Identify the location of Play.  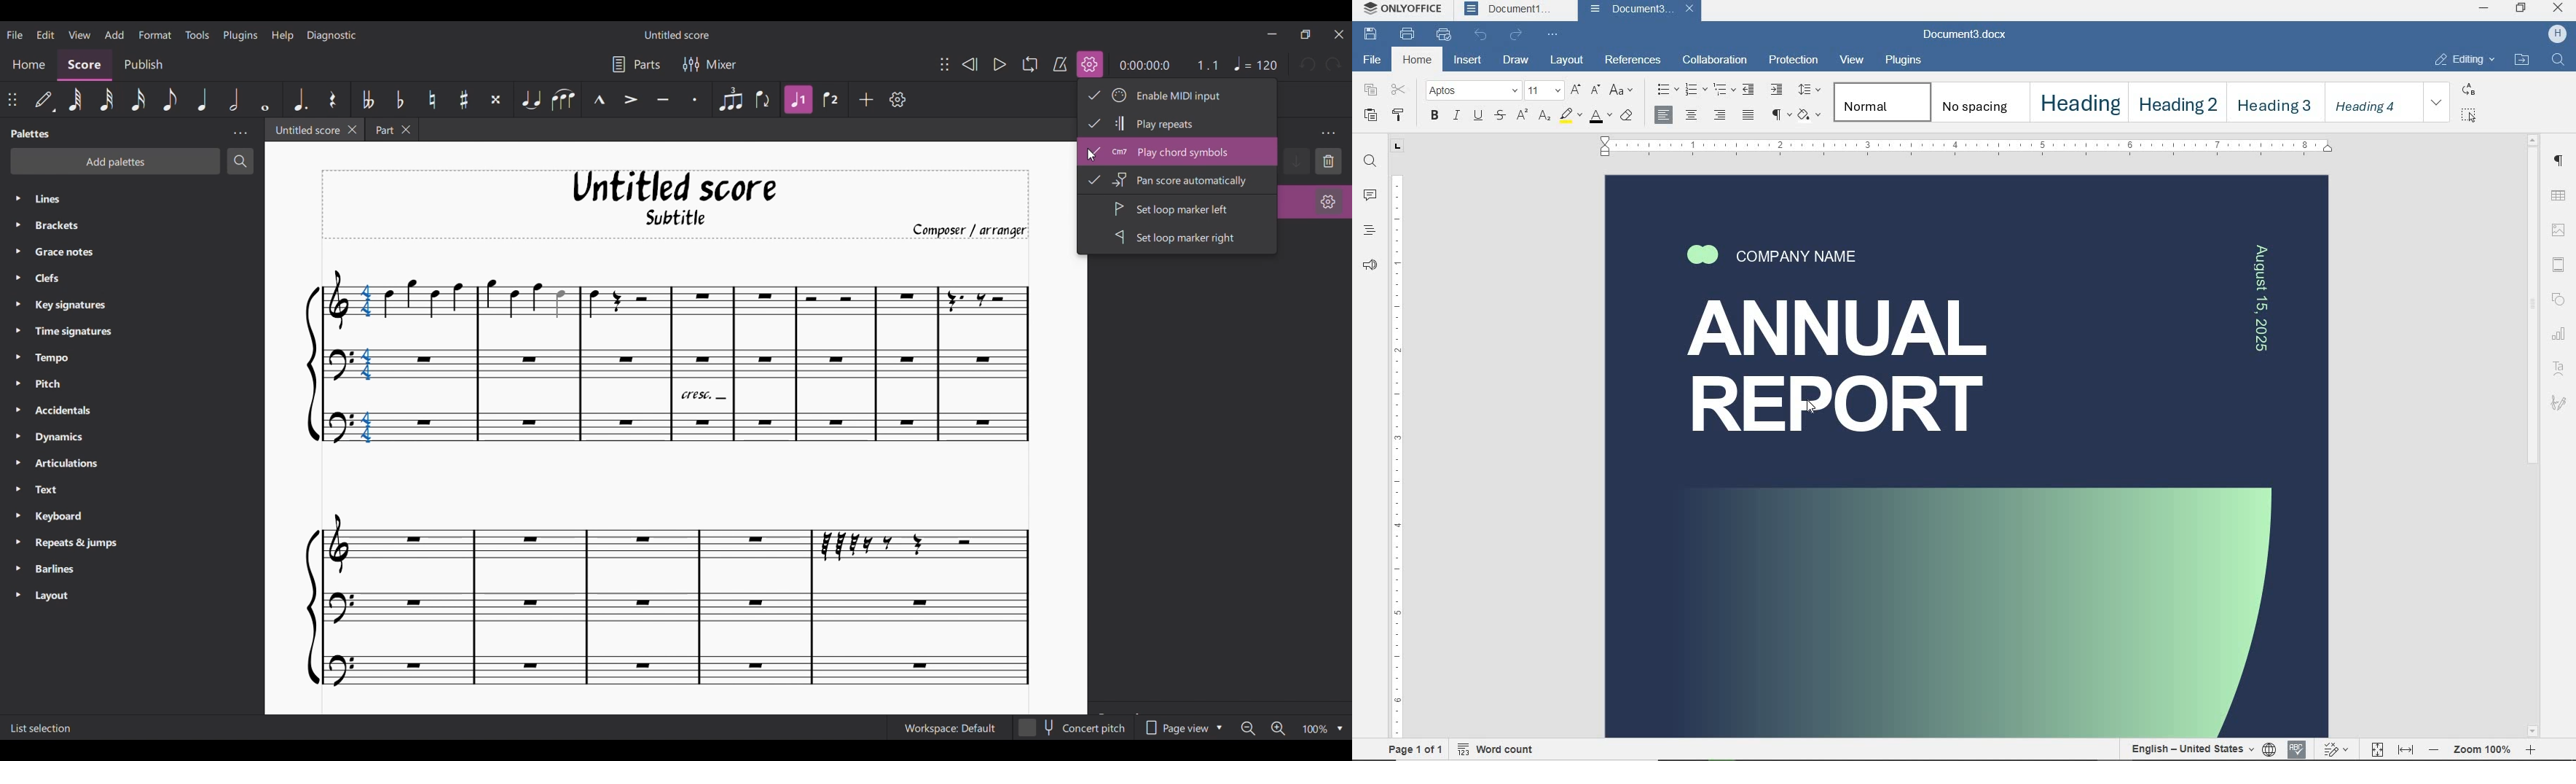
(999, 64).